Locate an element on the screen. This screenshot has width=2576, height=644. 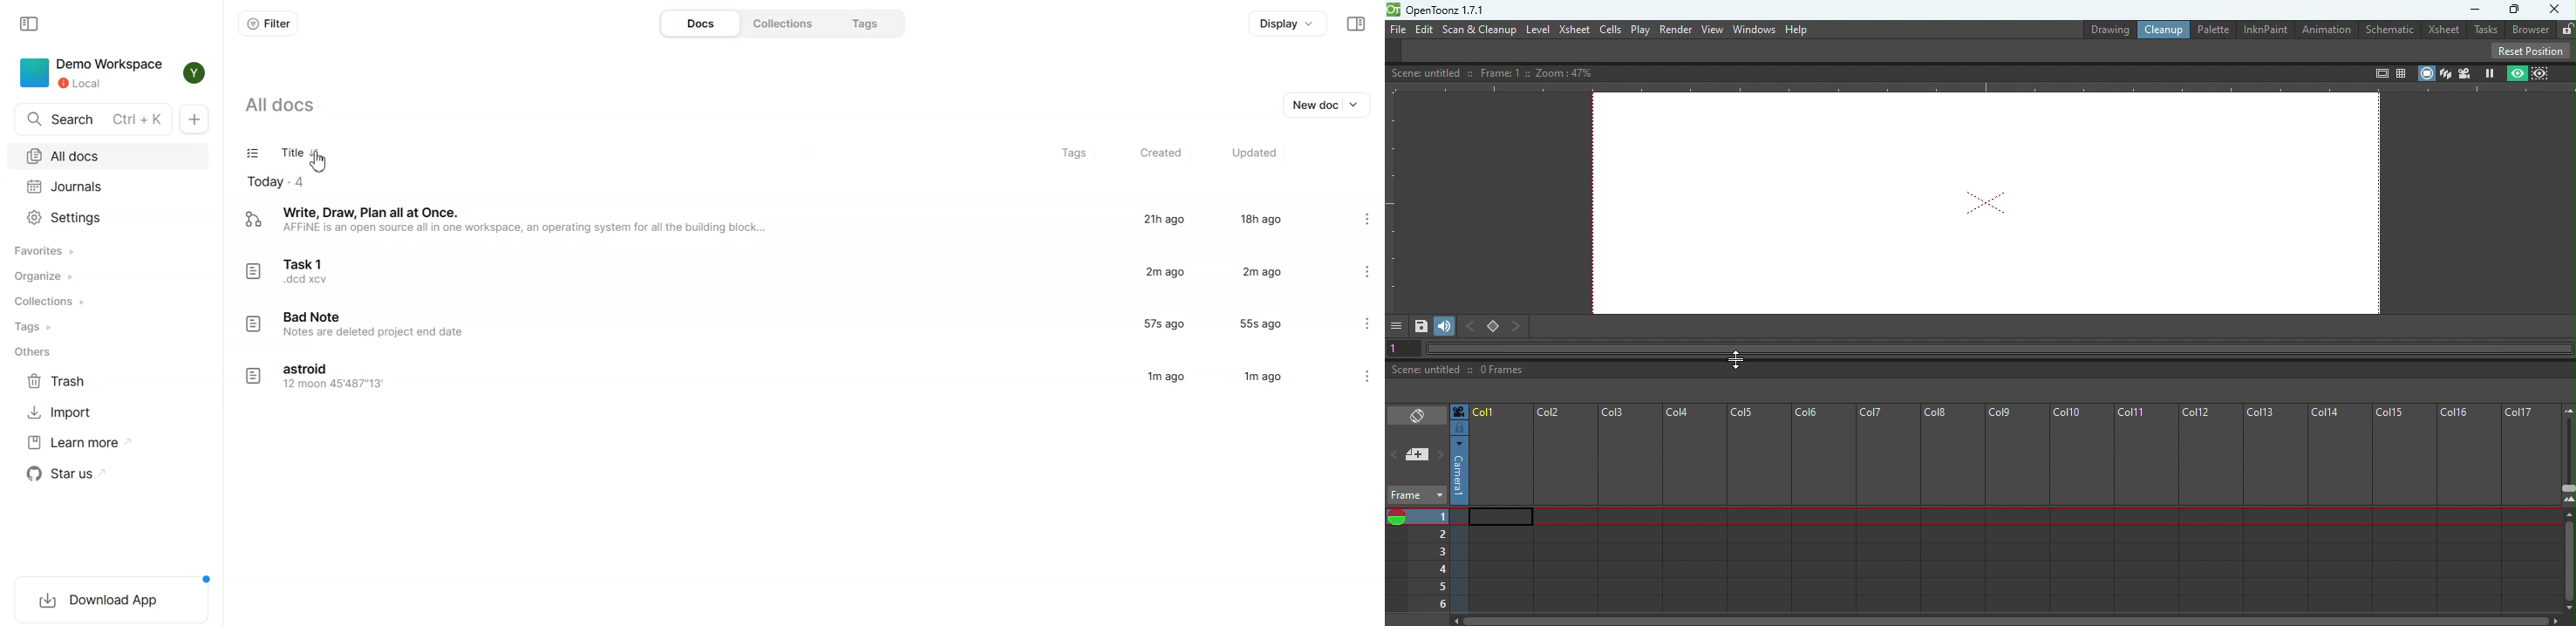
Collapse sidebar is located at coordinates (1357, 24).